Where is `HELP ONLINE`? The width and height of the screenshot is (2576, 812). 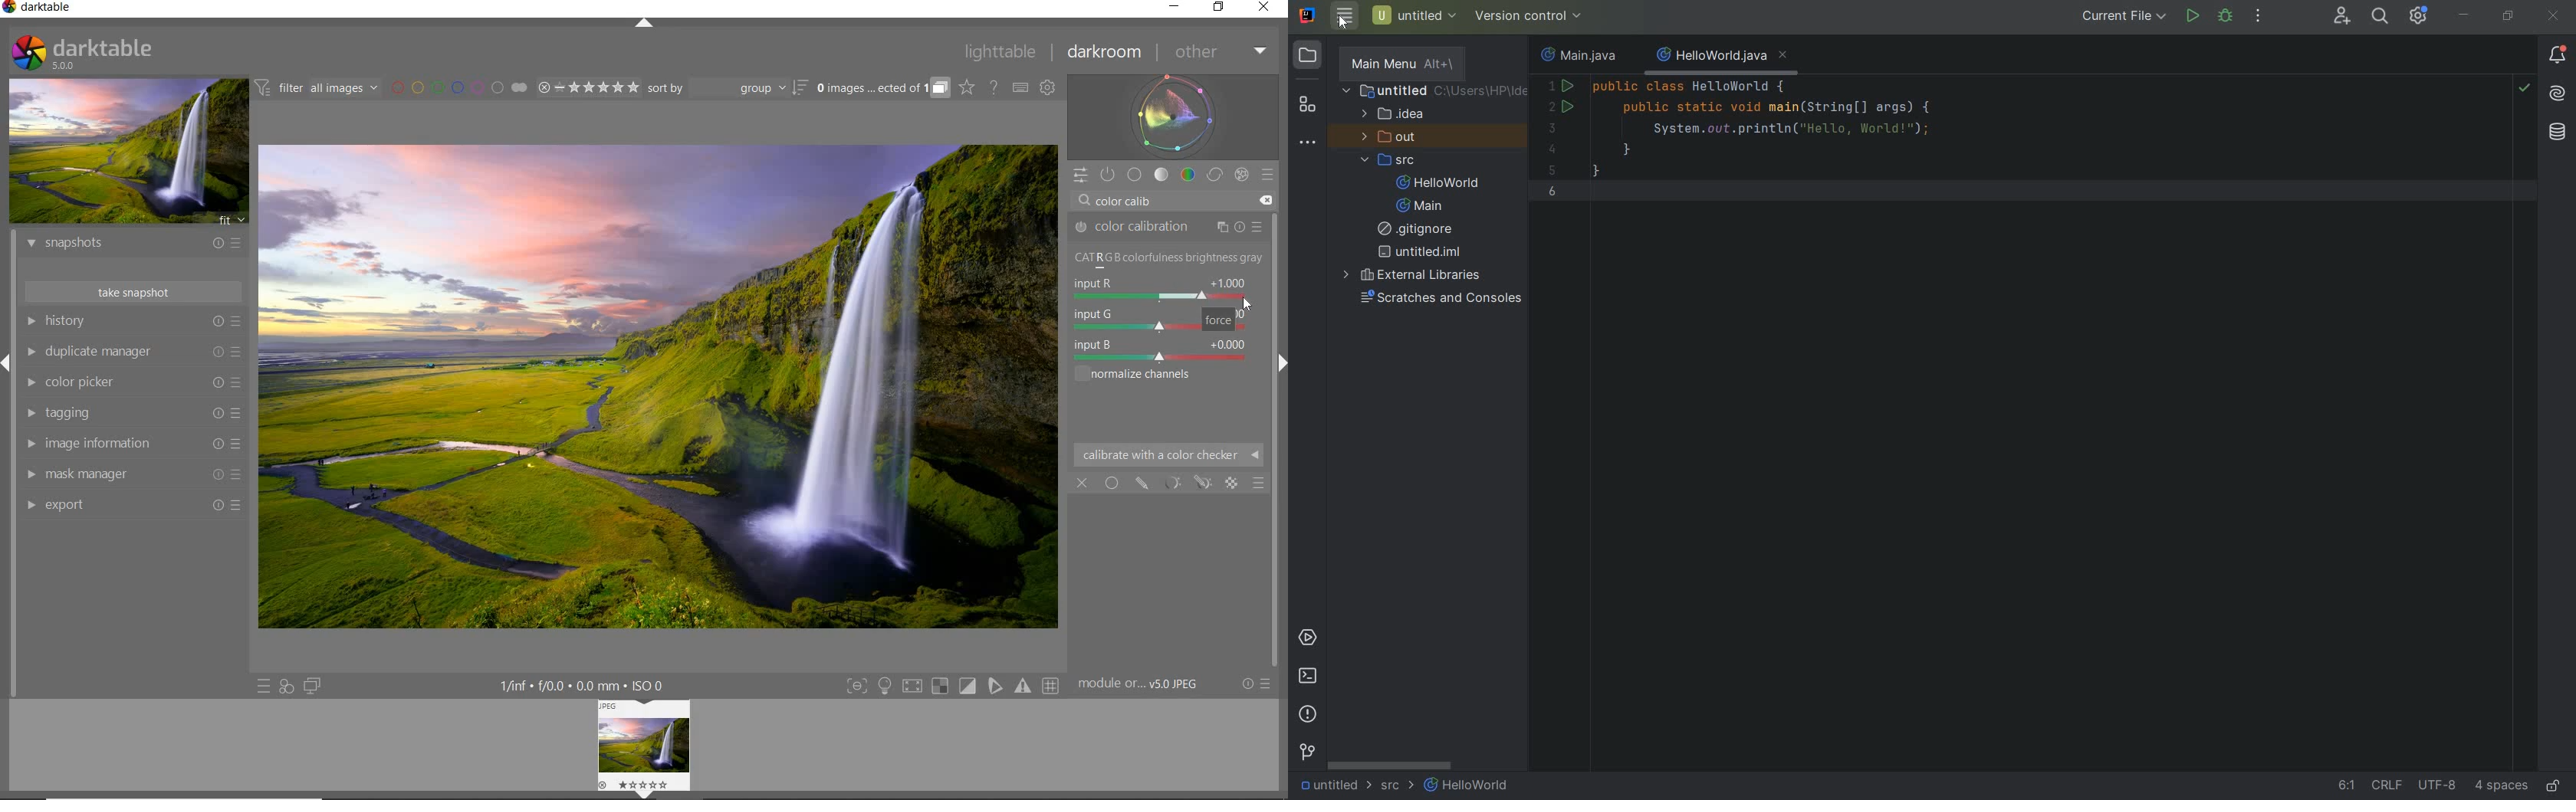
HELP ONLINE is located at coordinates (994, 87).